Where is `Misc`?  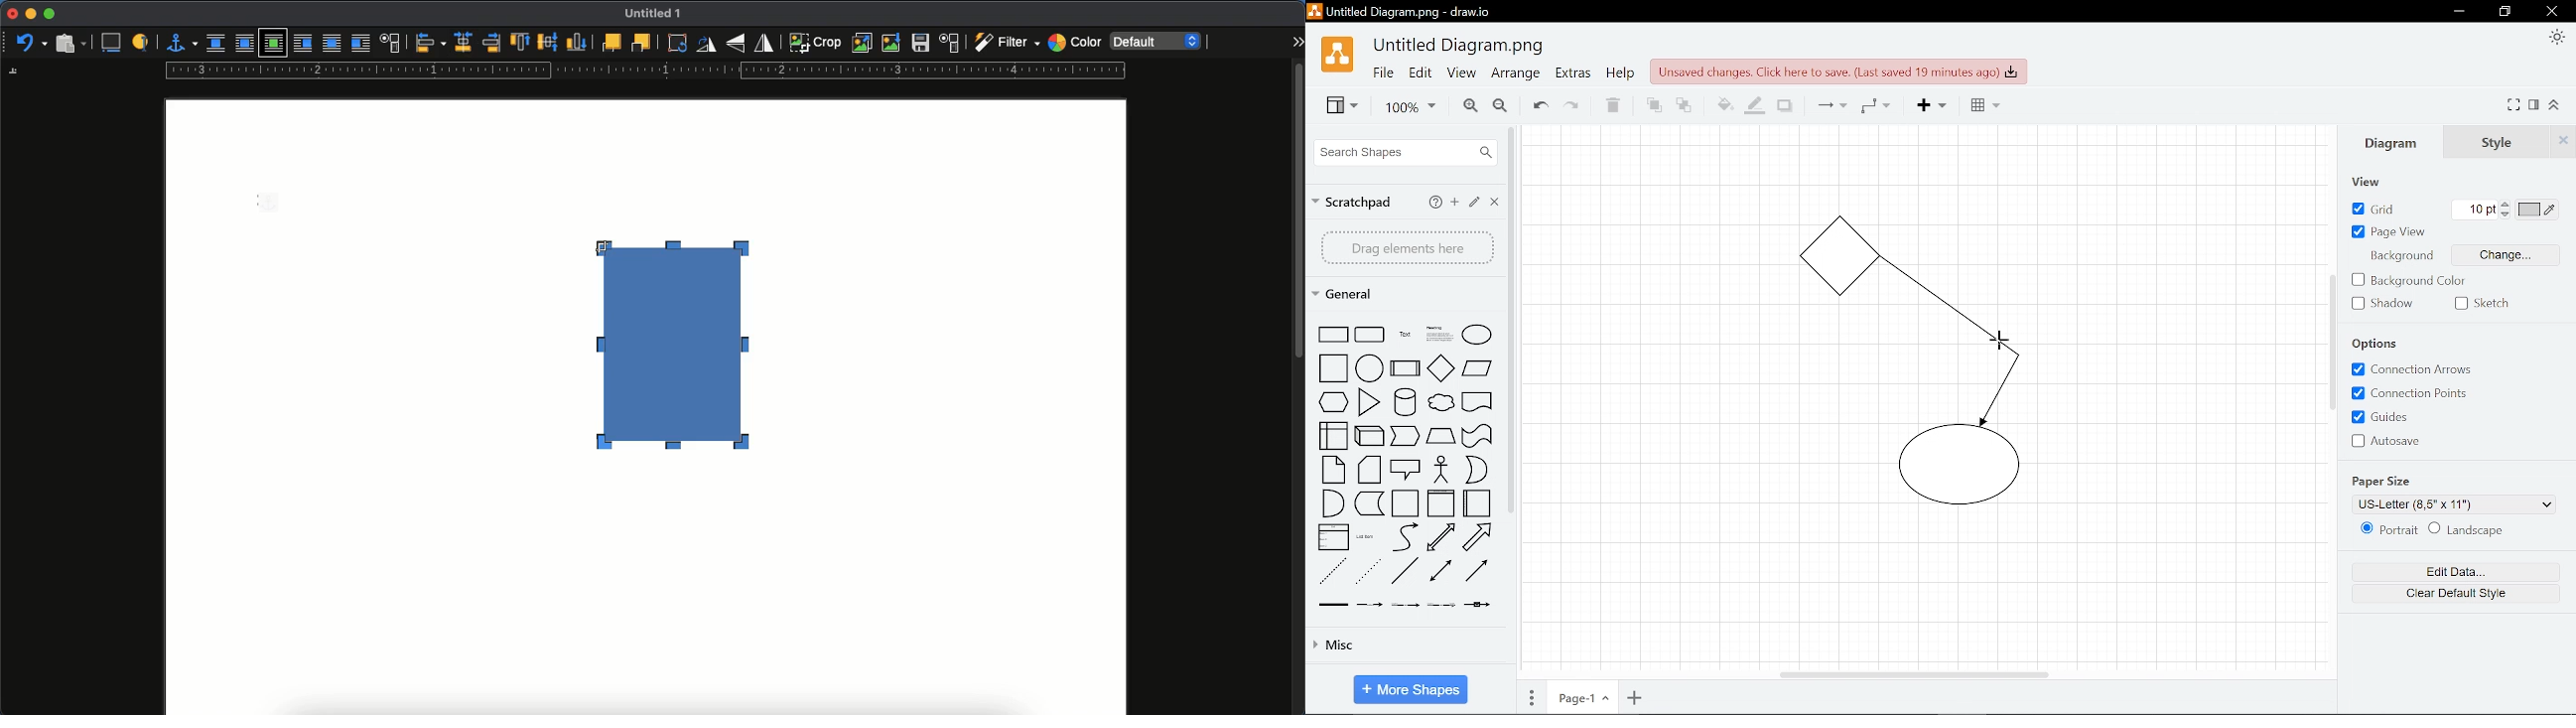
Misc is located at coordinates (1407, 648).